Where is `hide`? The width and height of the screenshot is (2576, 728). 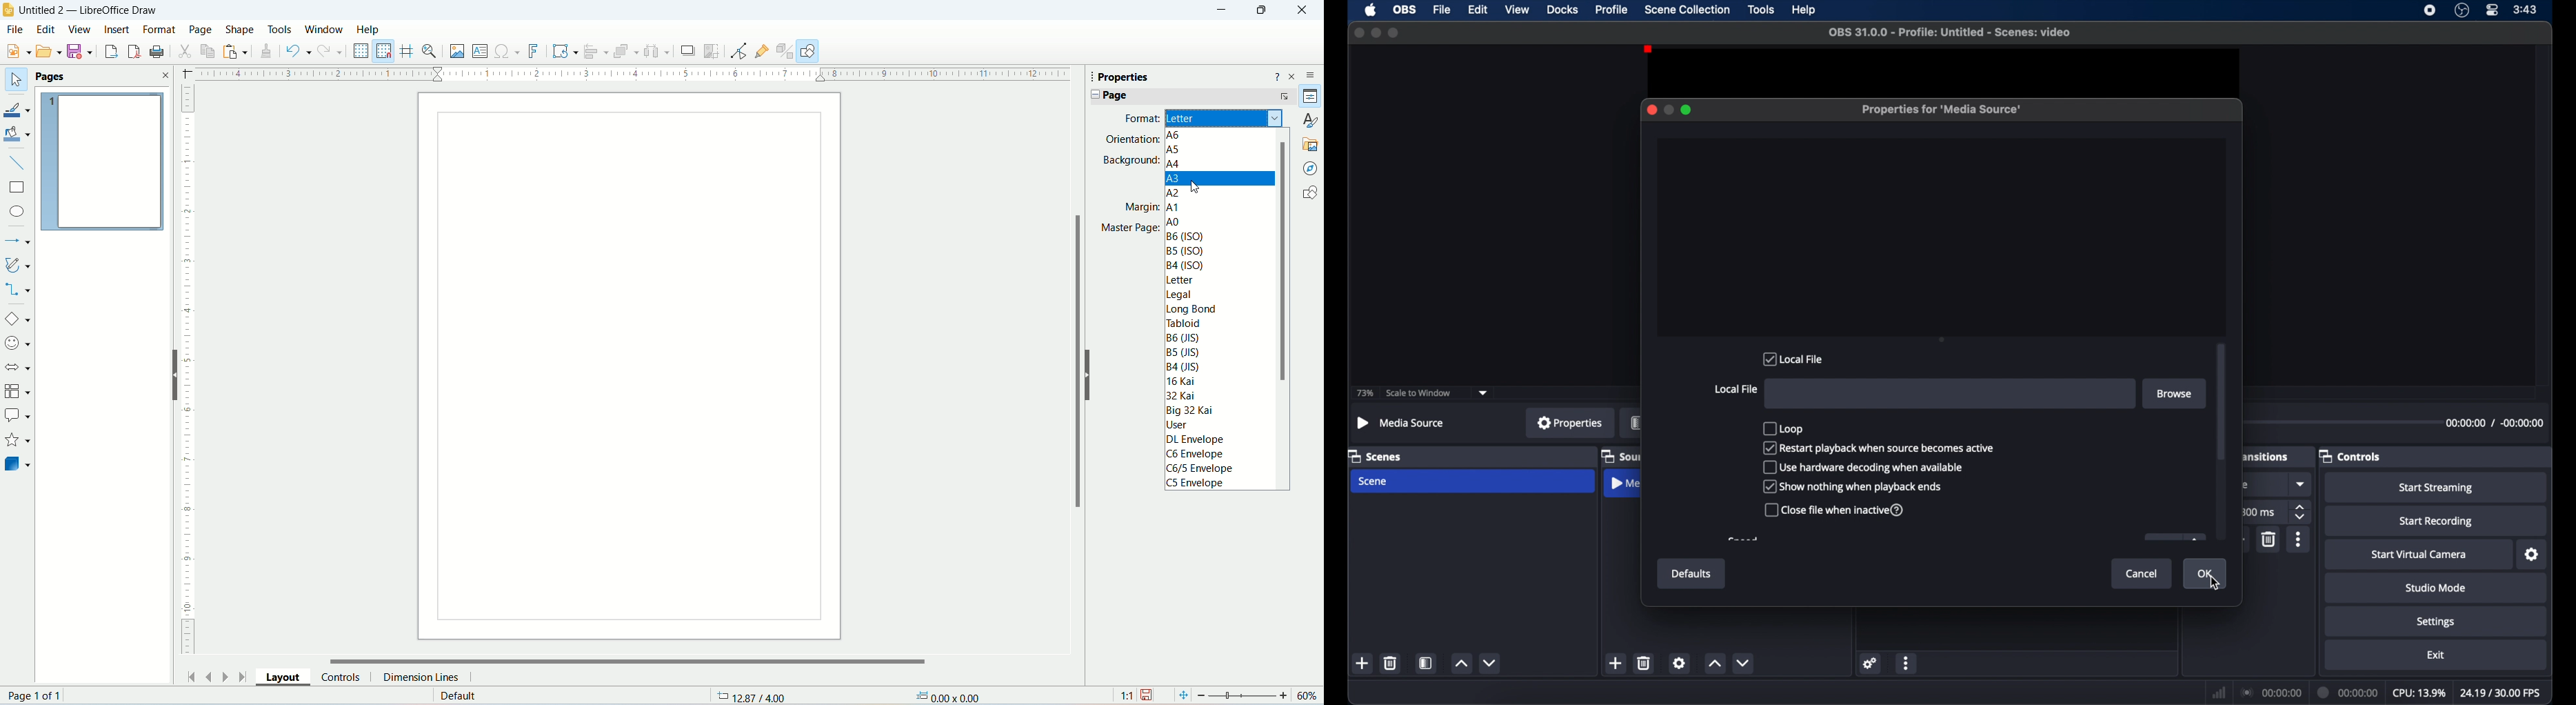
hide is located at coordinates (1087, 374).